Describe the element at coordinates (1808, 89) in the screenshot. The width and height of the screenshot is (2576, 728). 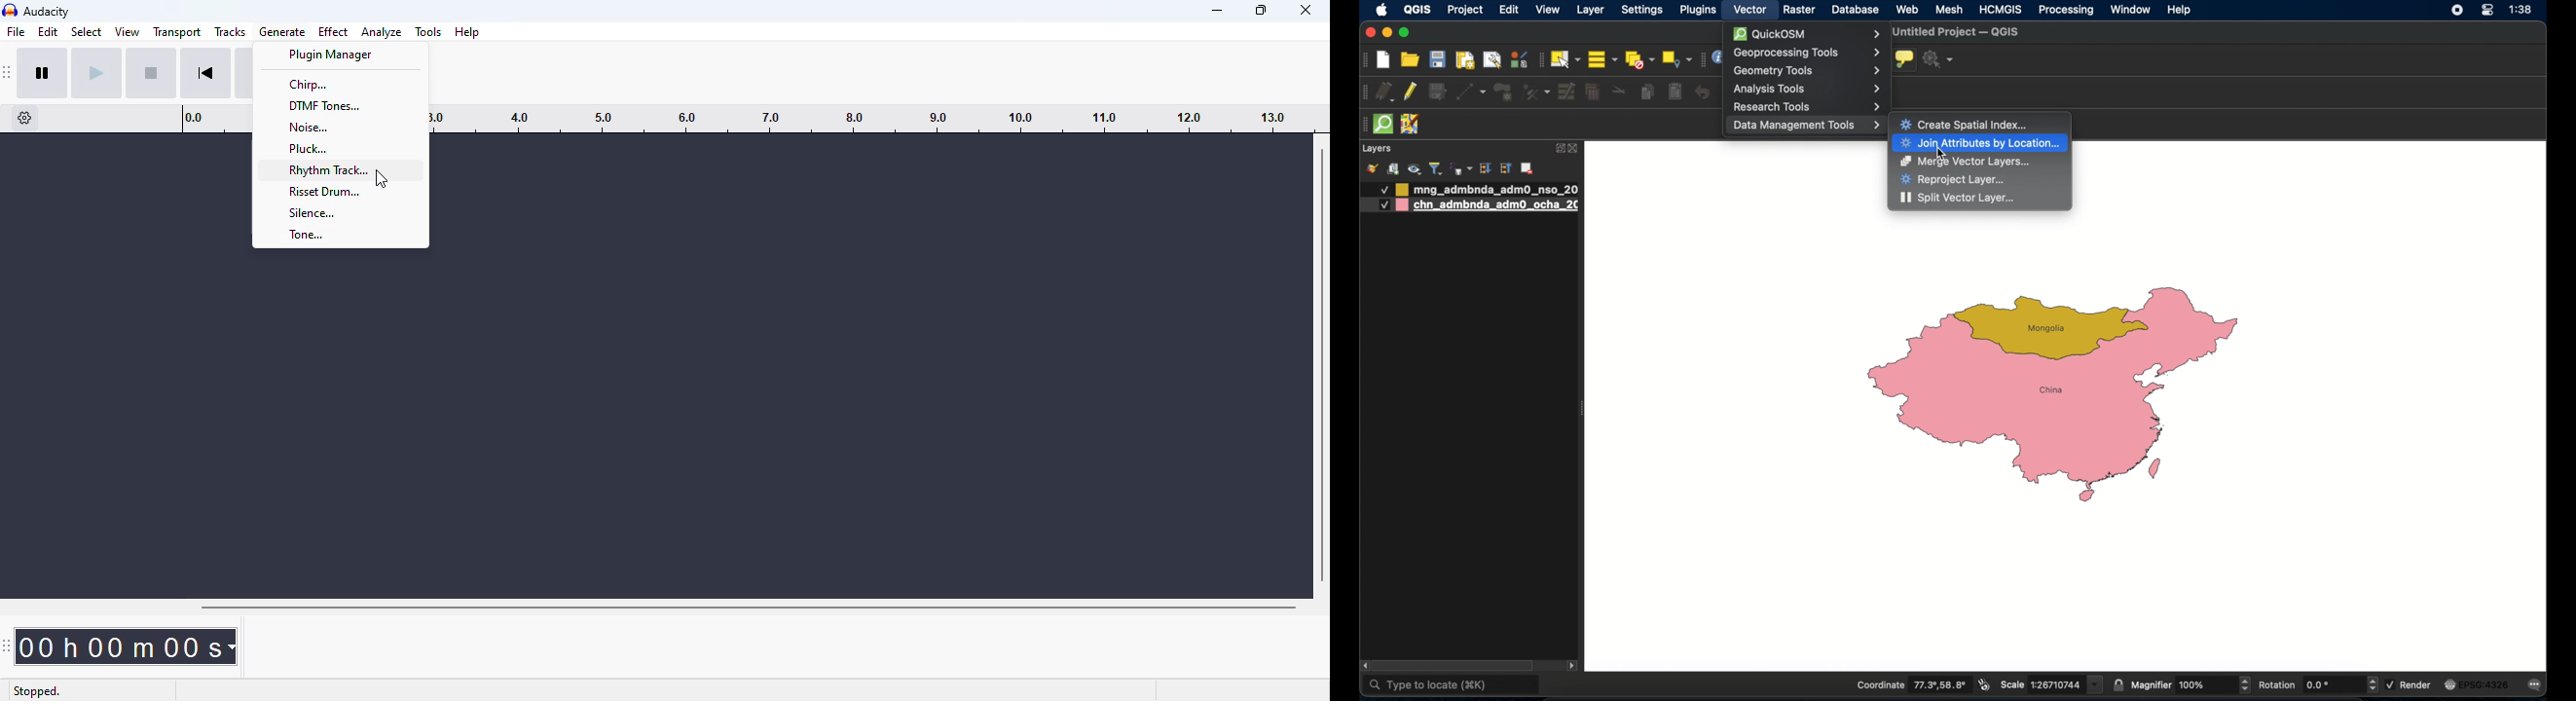
I see `Analysis Tools` at that location.